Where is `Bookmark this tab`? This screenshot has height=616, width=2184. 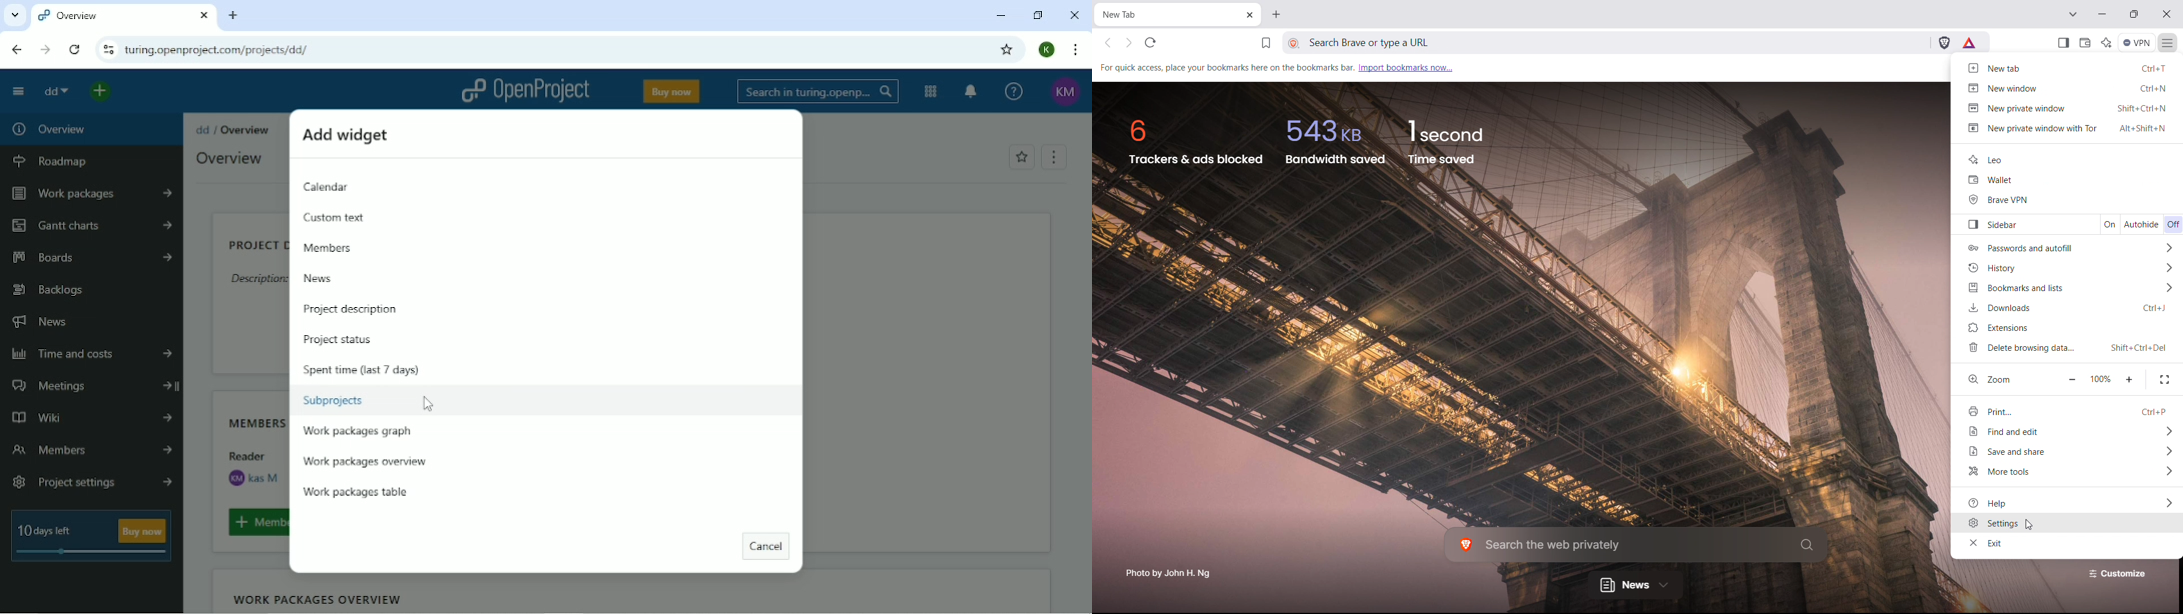
Bookmark this tab is located at coordinates (1006, 50).